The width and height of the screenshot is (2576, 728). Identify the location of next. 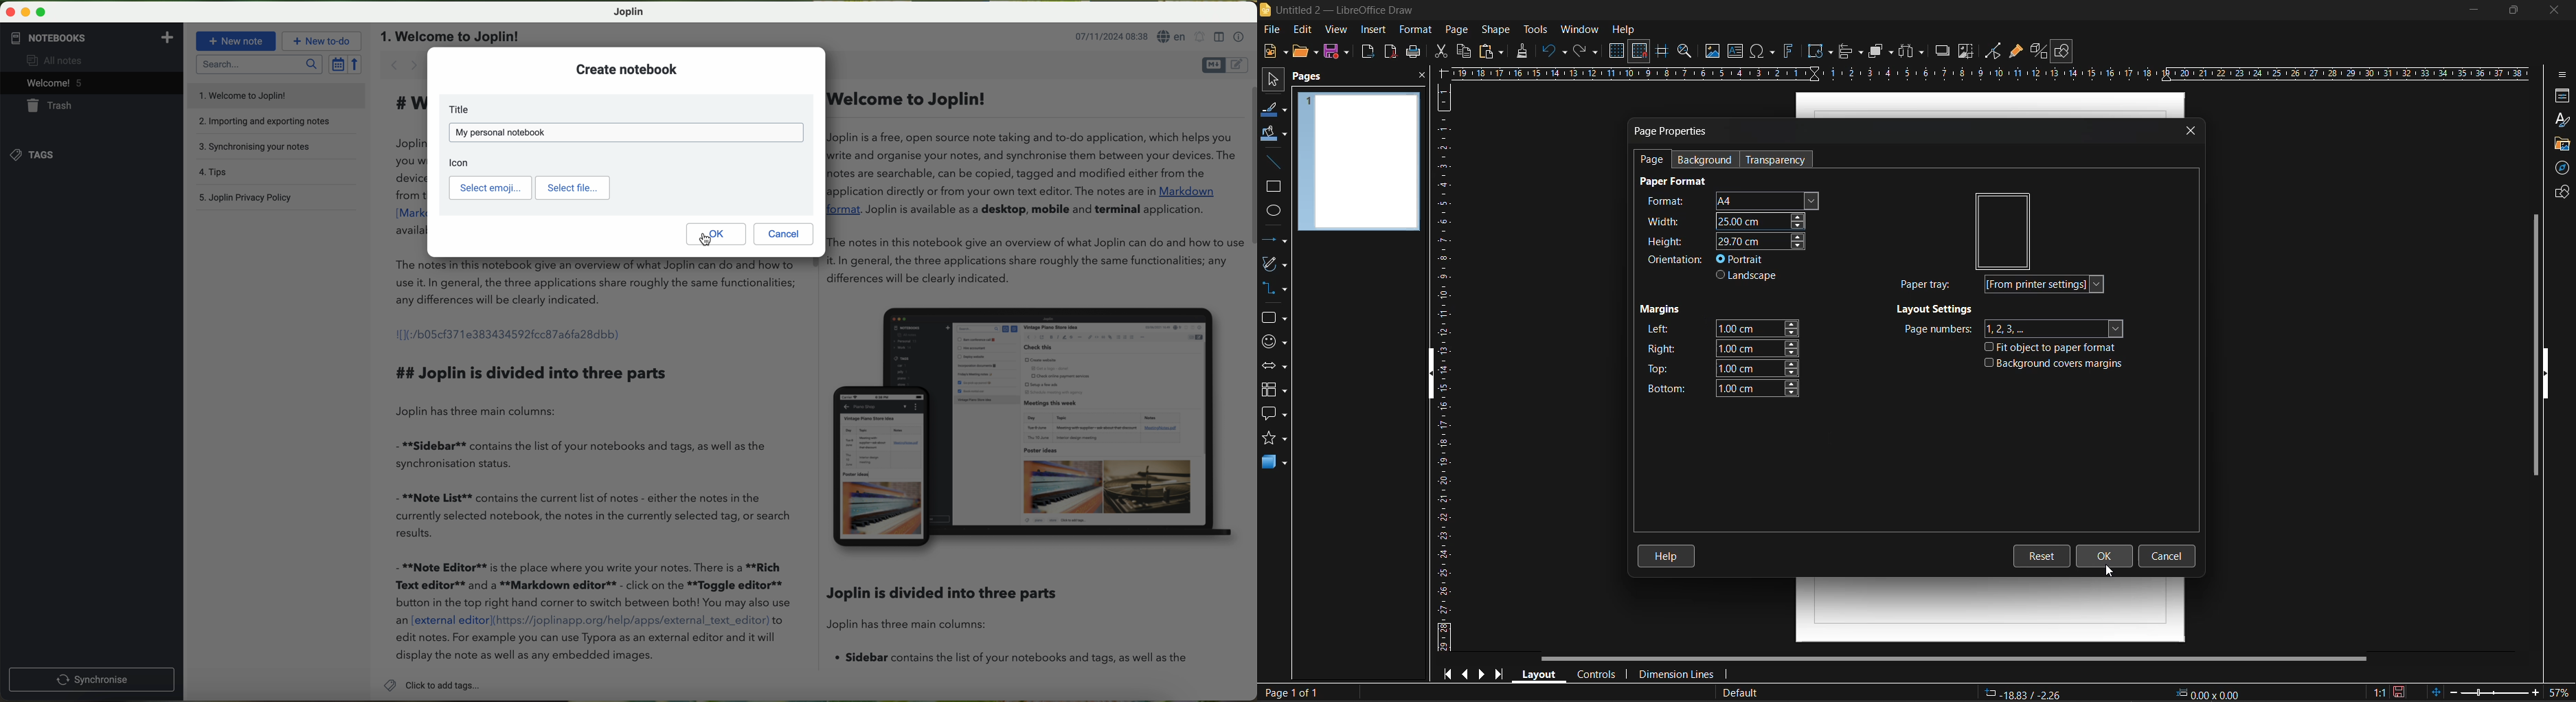
(1484, 673).